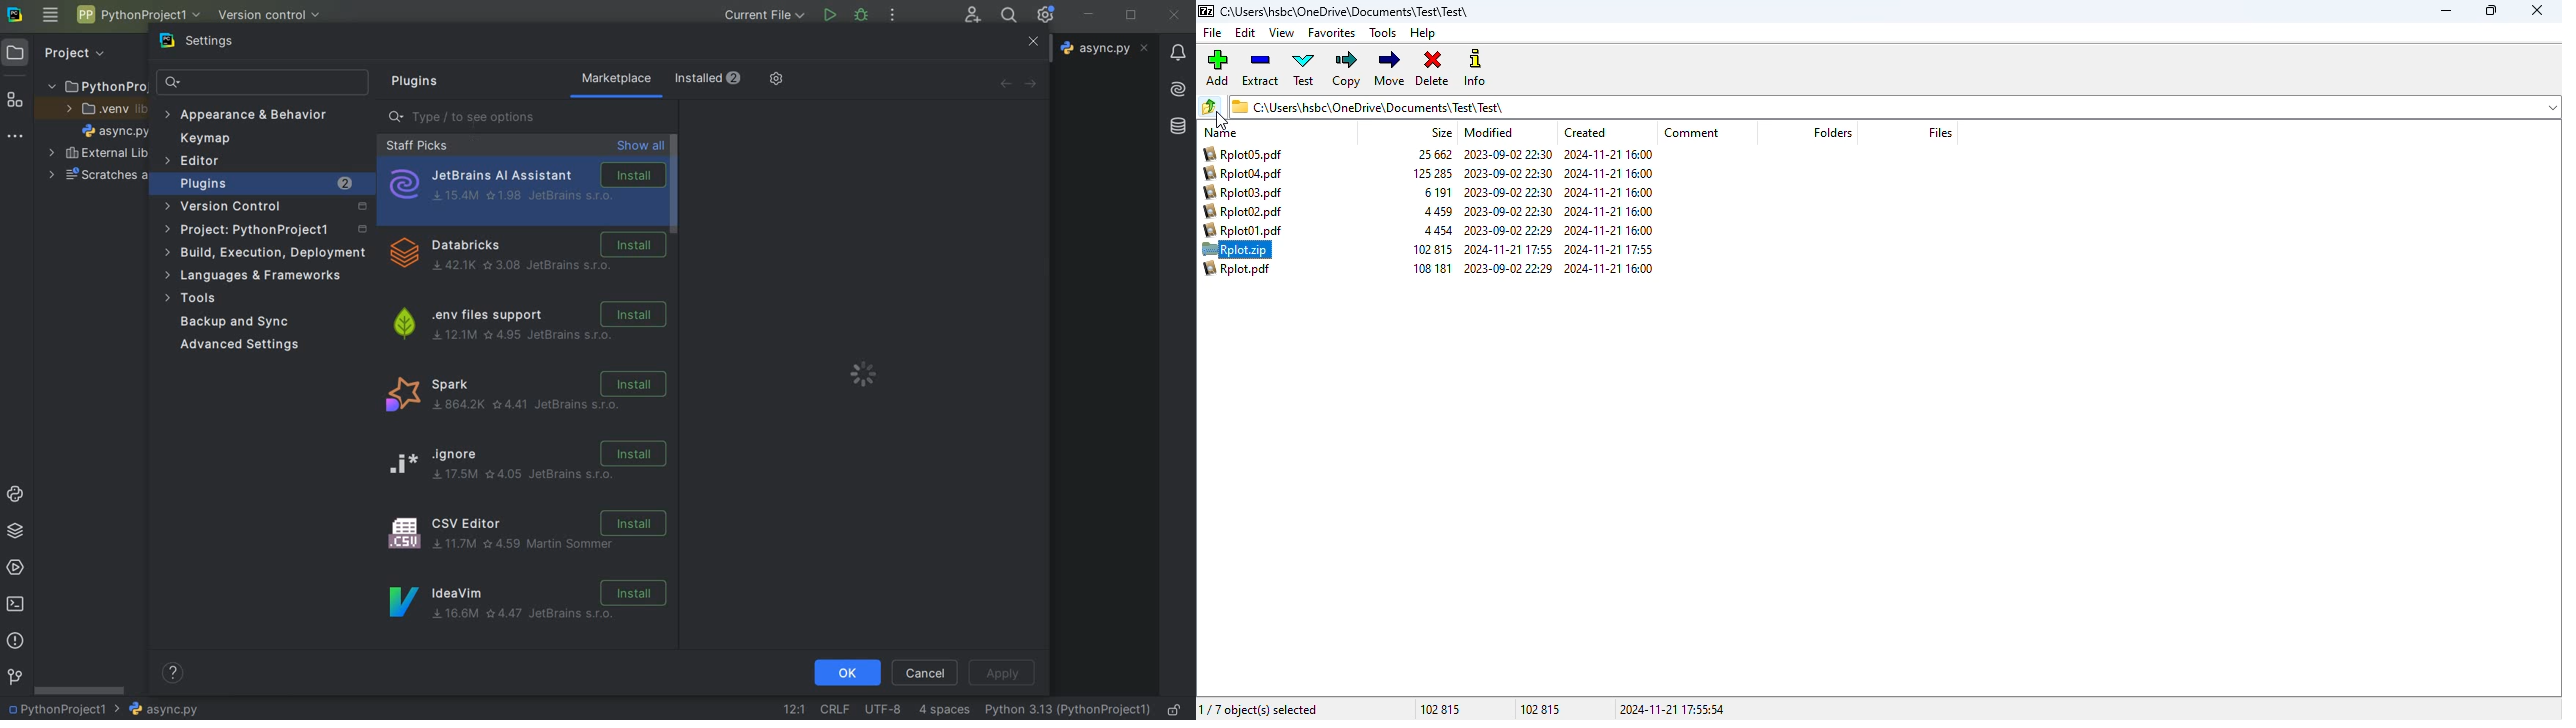  What do you see at coordinates (834, 708) in the screenshot?
I see `line separtor` at bounding box center [834, 708].